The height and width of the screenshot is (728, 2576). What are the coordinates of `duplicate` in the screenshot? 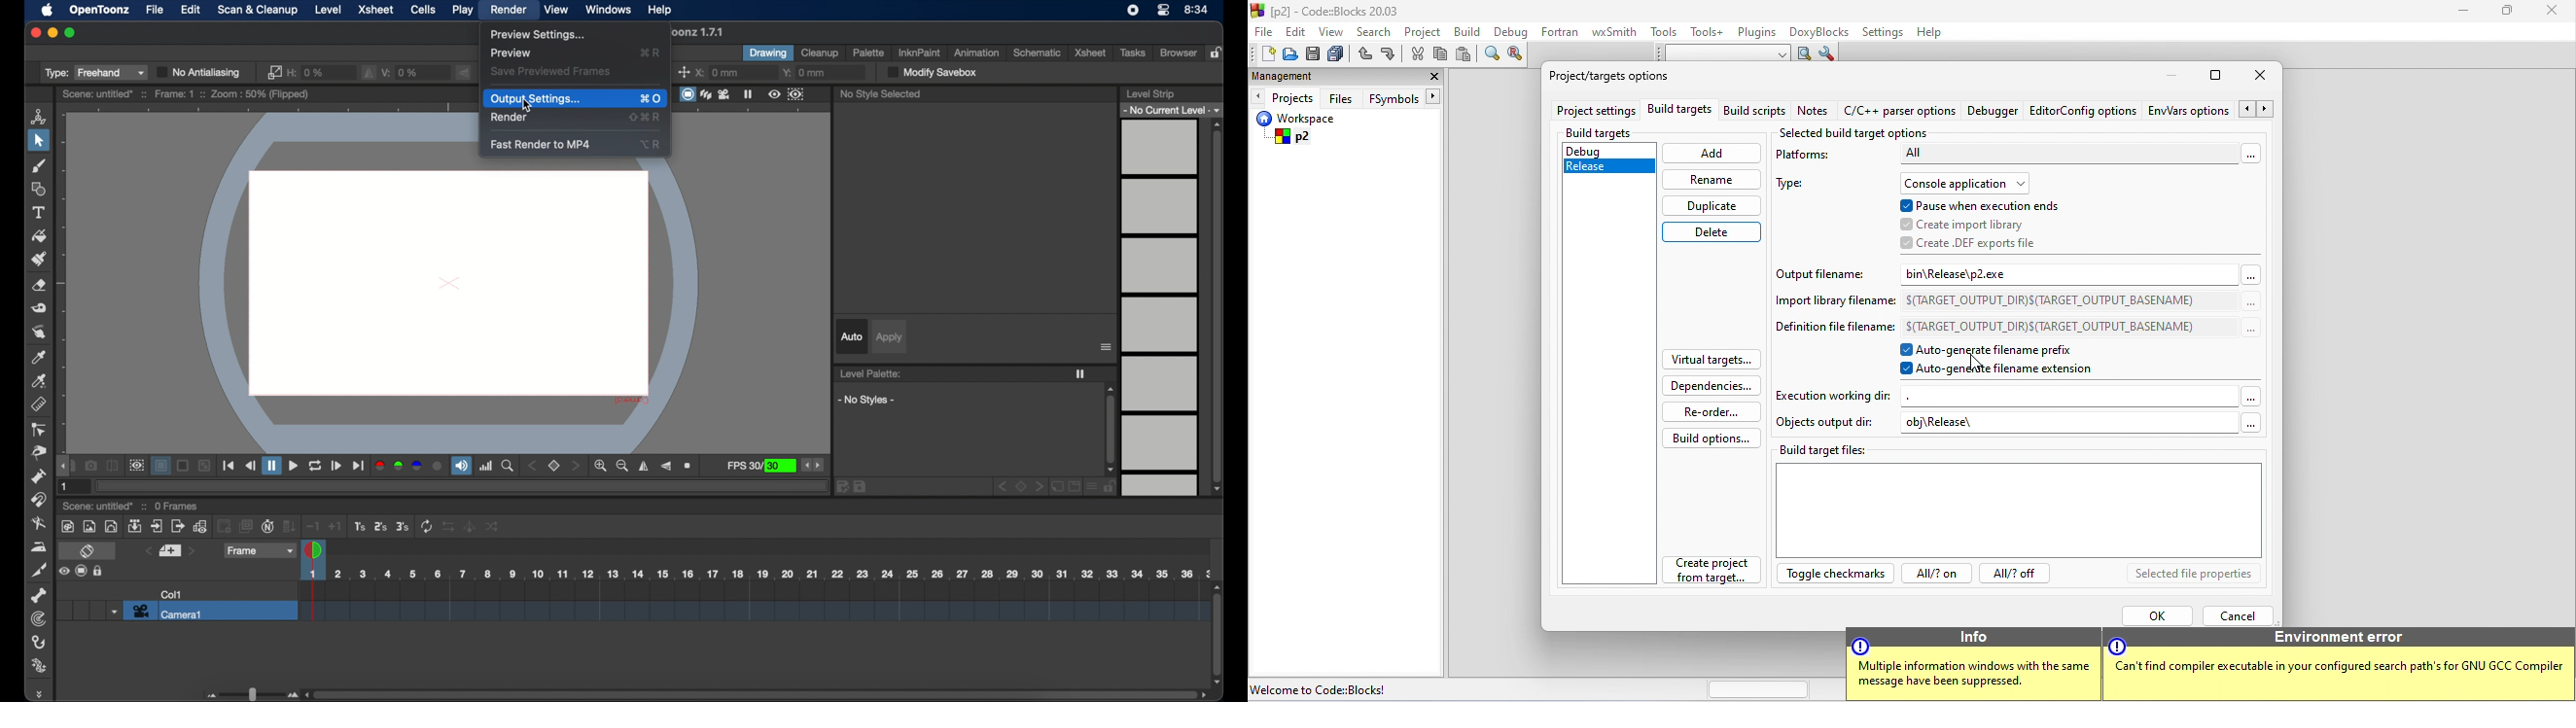 It's located at (1711, 206).